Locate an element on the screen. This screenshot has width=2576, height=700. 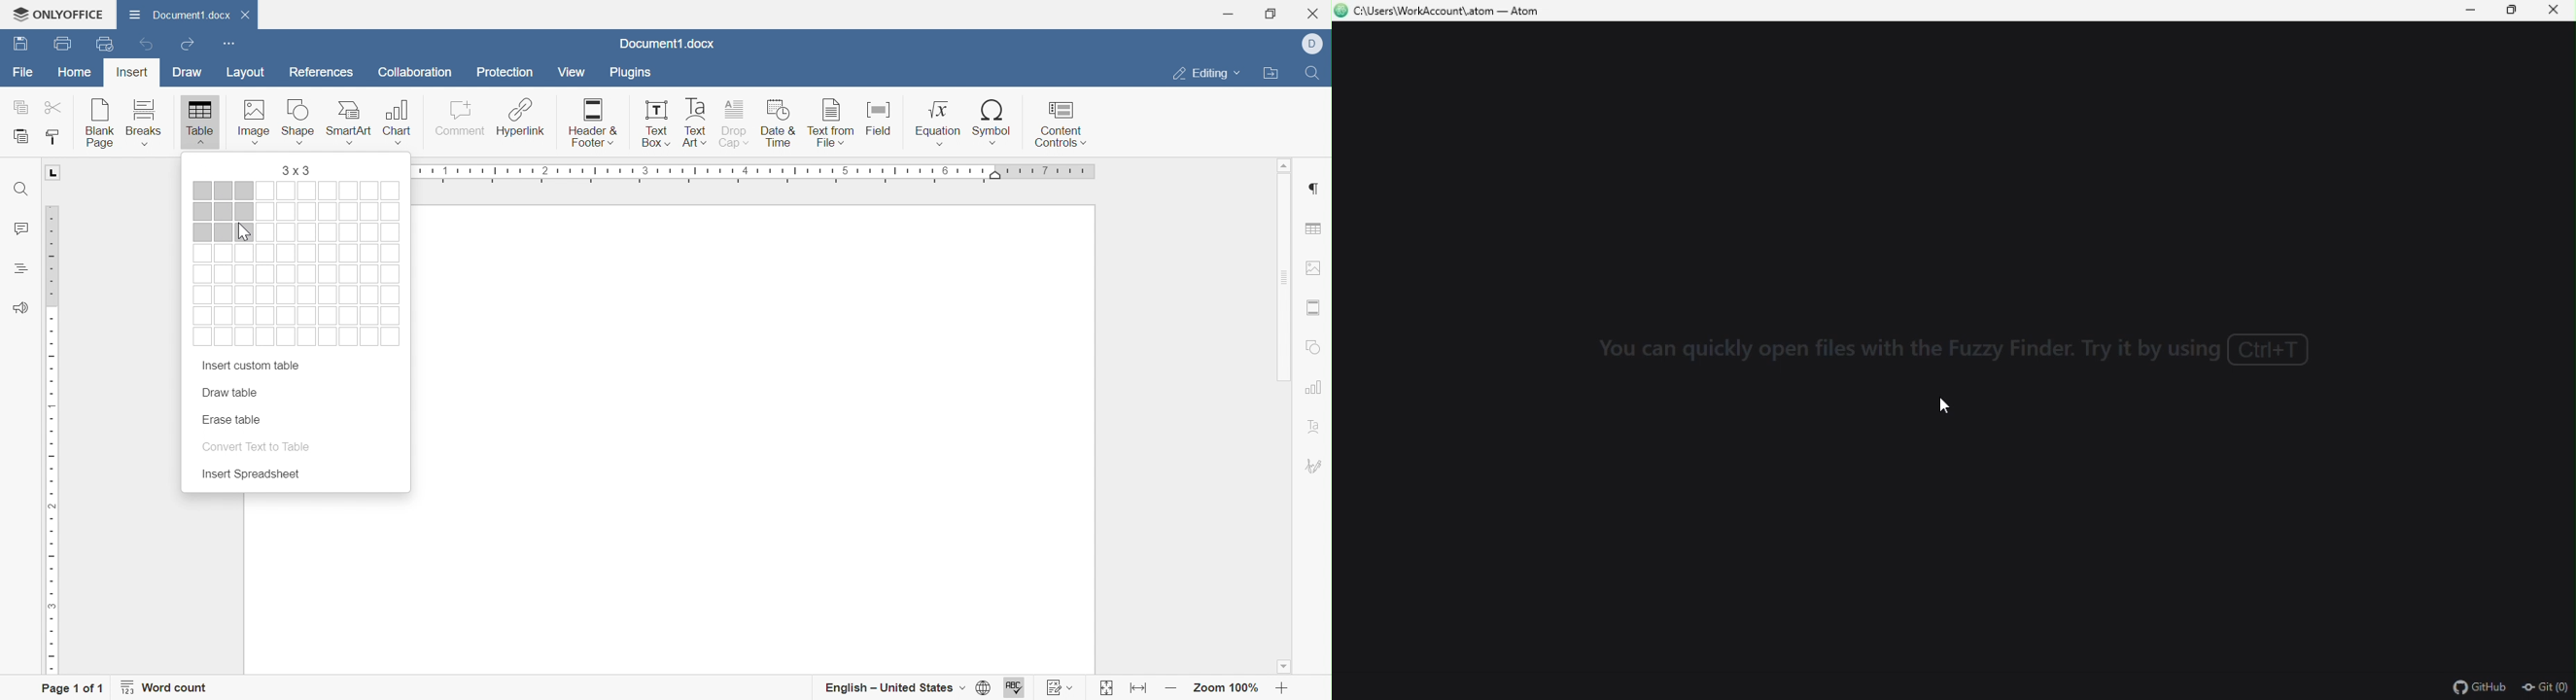
Drop cap is located at coordinates (737, 126).